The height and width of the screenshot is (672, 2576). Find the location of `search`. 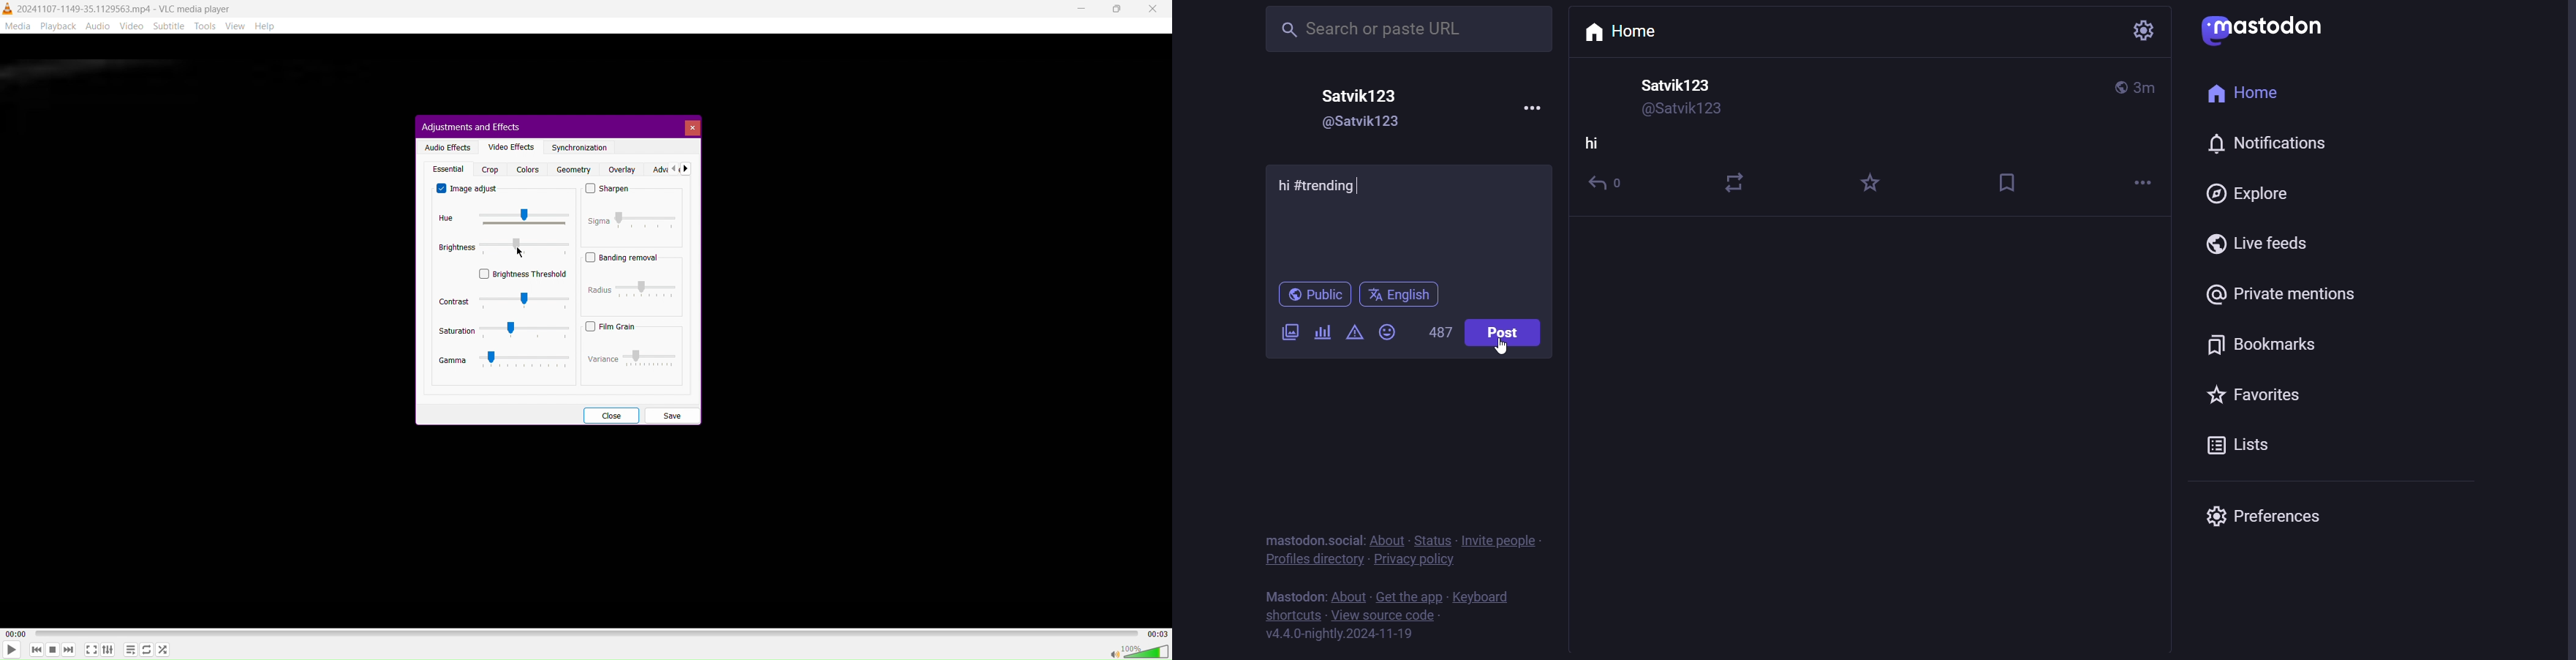

search is located at coordinates (1405, 30).